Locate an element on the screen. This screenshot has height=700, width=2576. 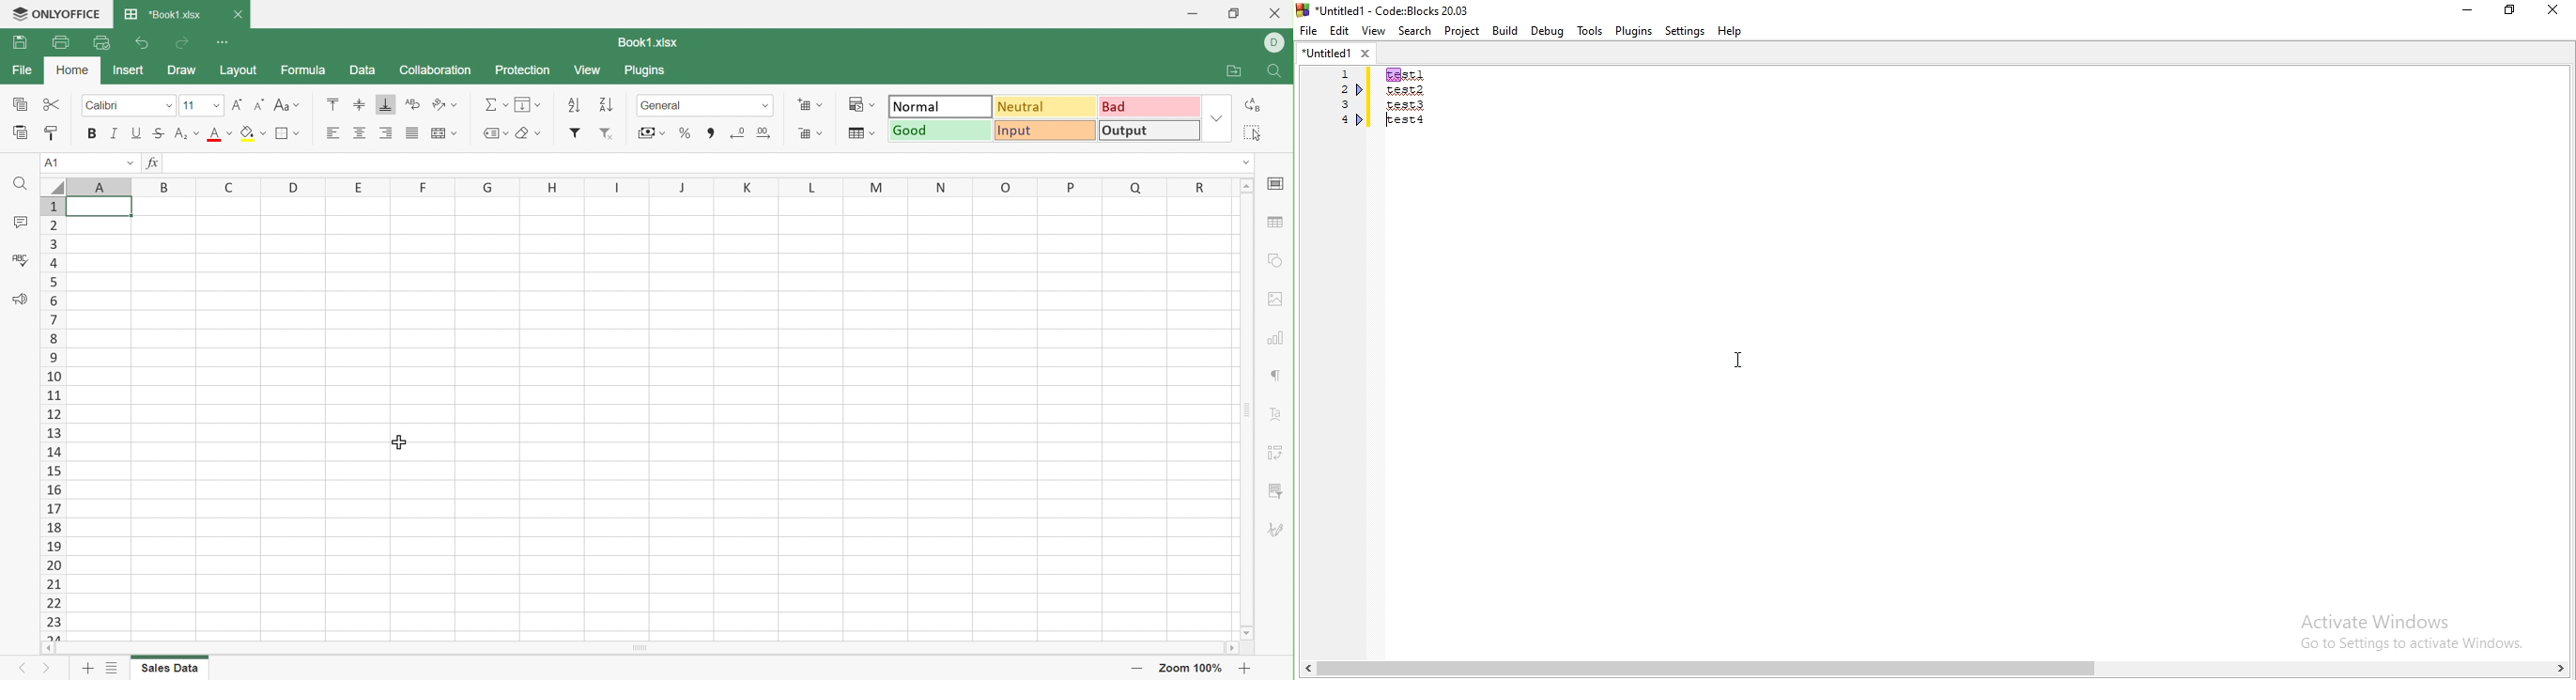
Copy Style is located at coordinates (53, 131).